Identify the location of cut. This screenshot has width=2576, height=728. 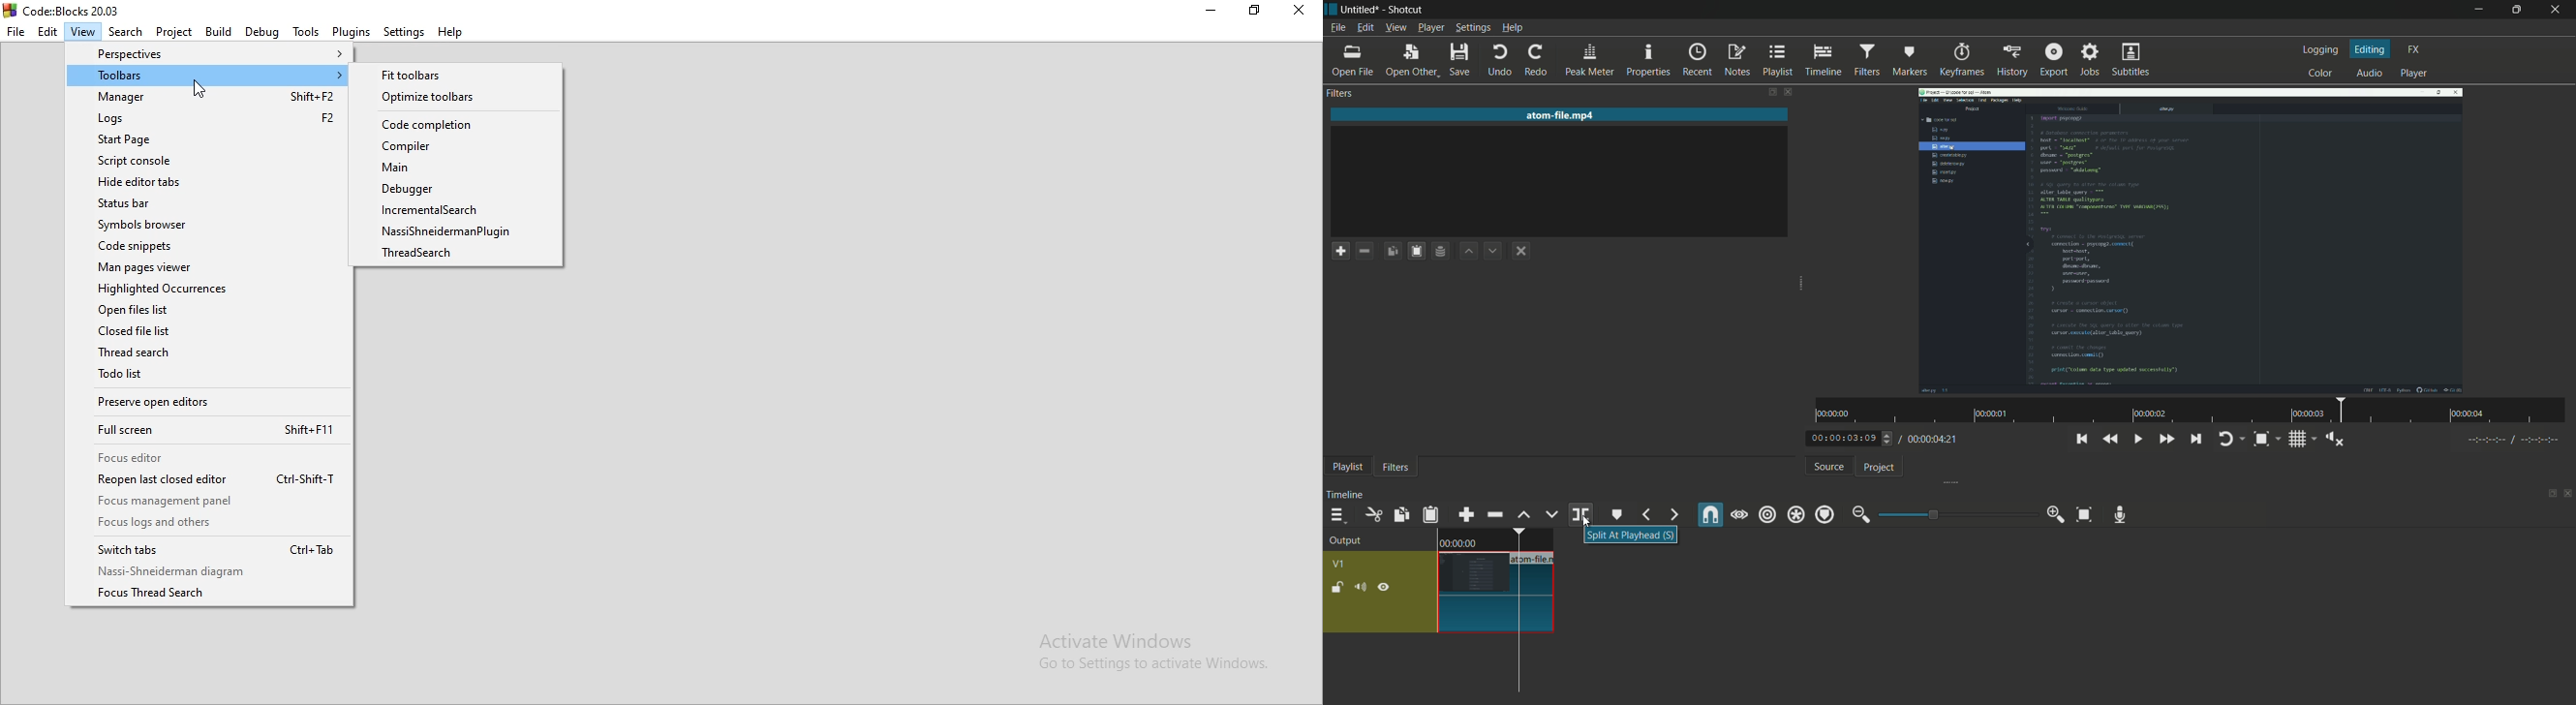
(1373, 514).